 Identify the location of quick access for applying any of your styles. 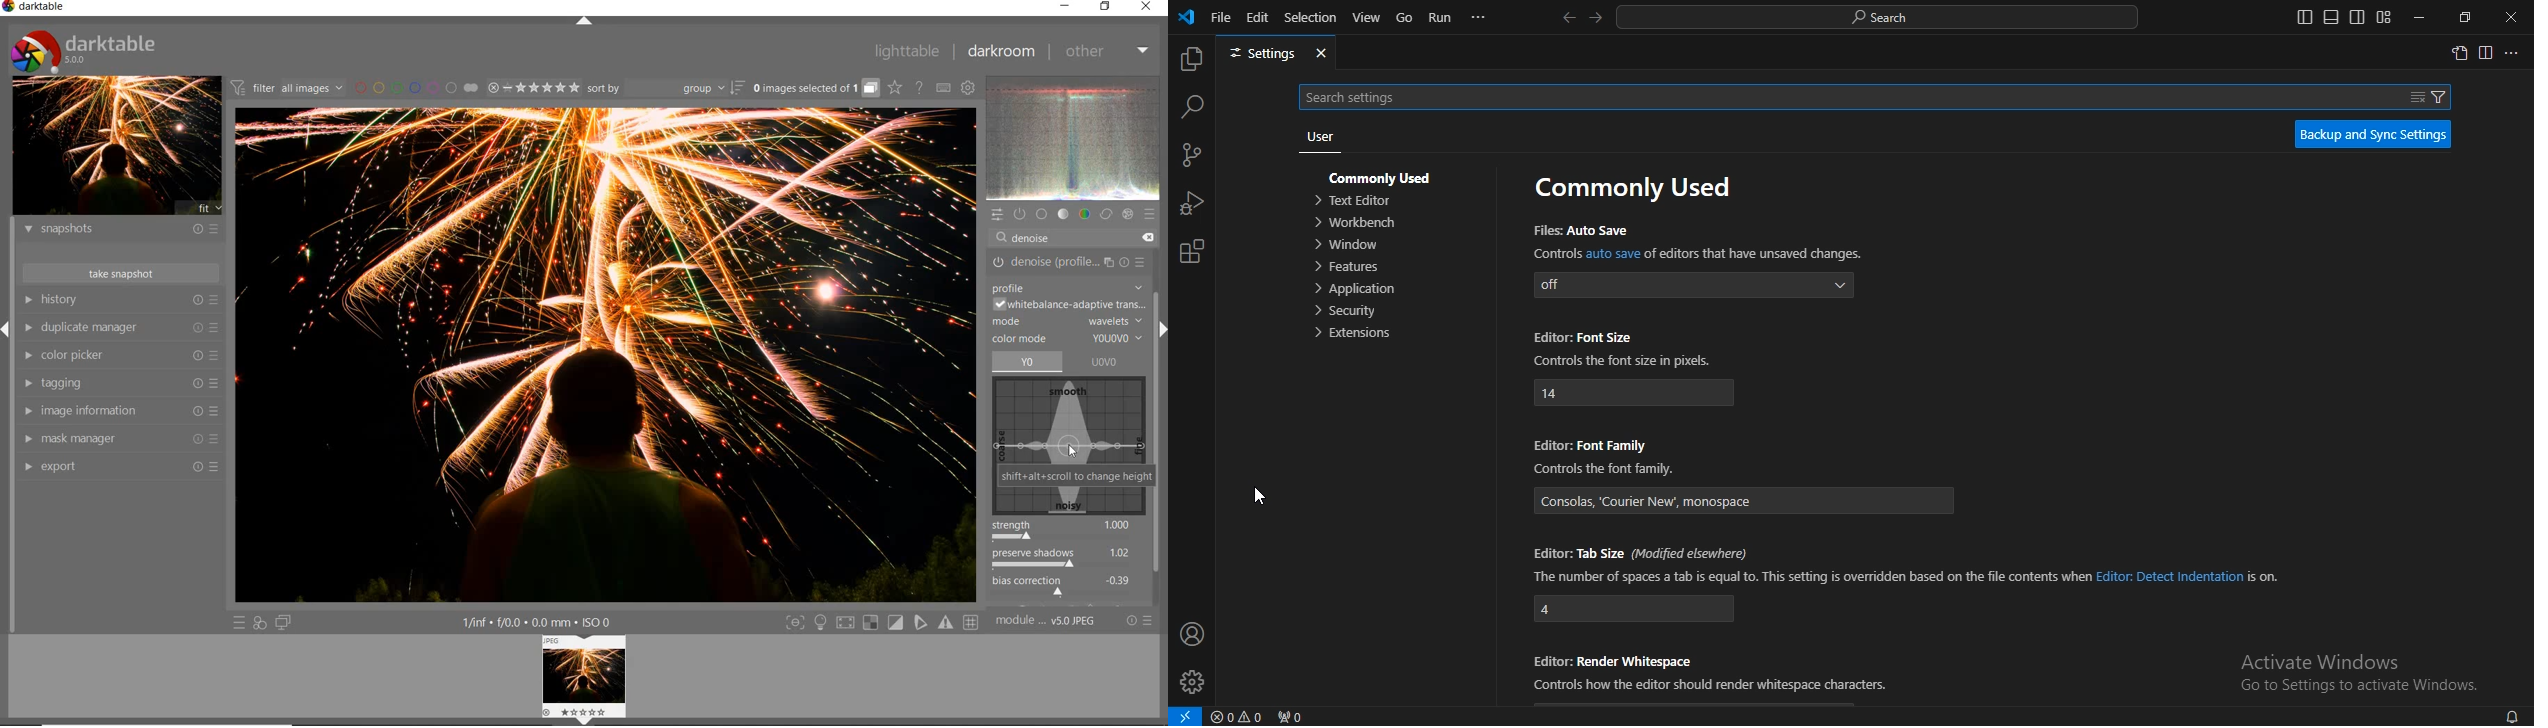
(260, 623).